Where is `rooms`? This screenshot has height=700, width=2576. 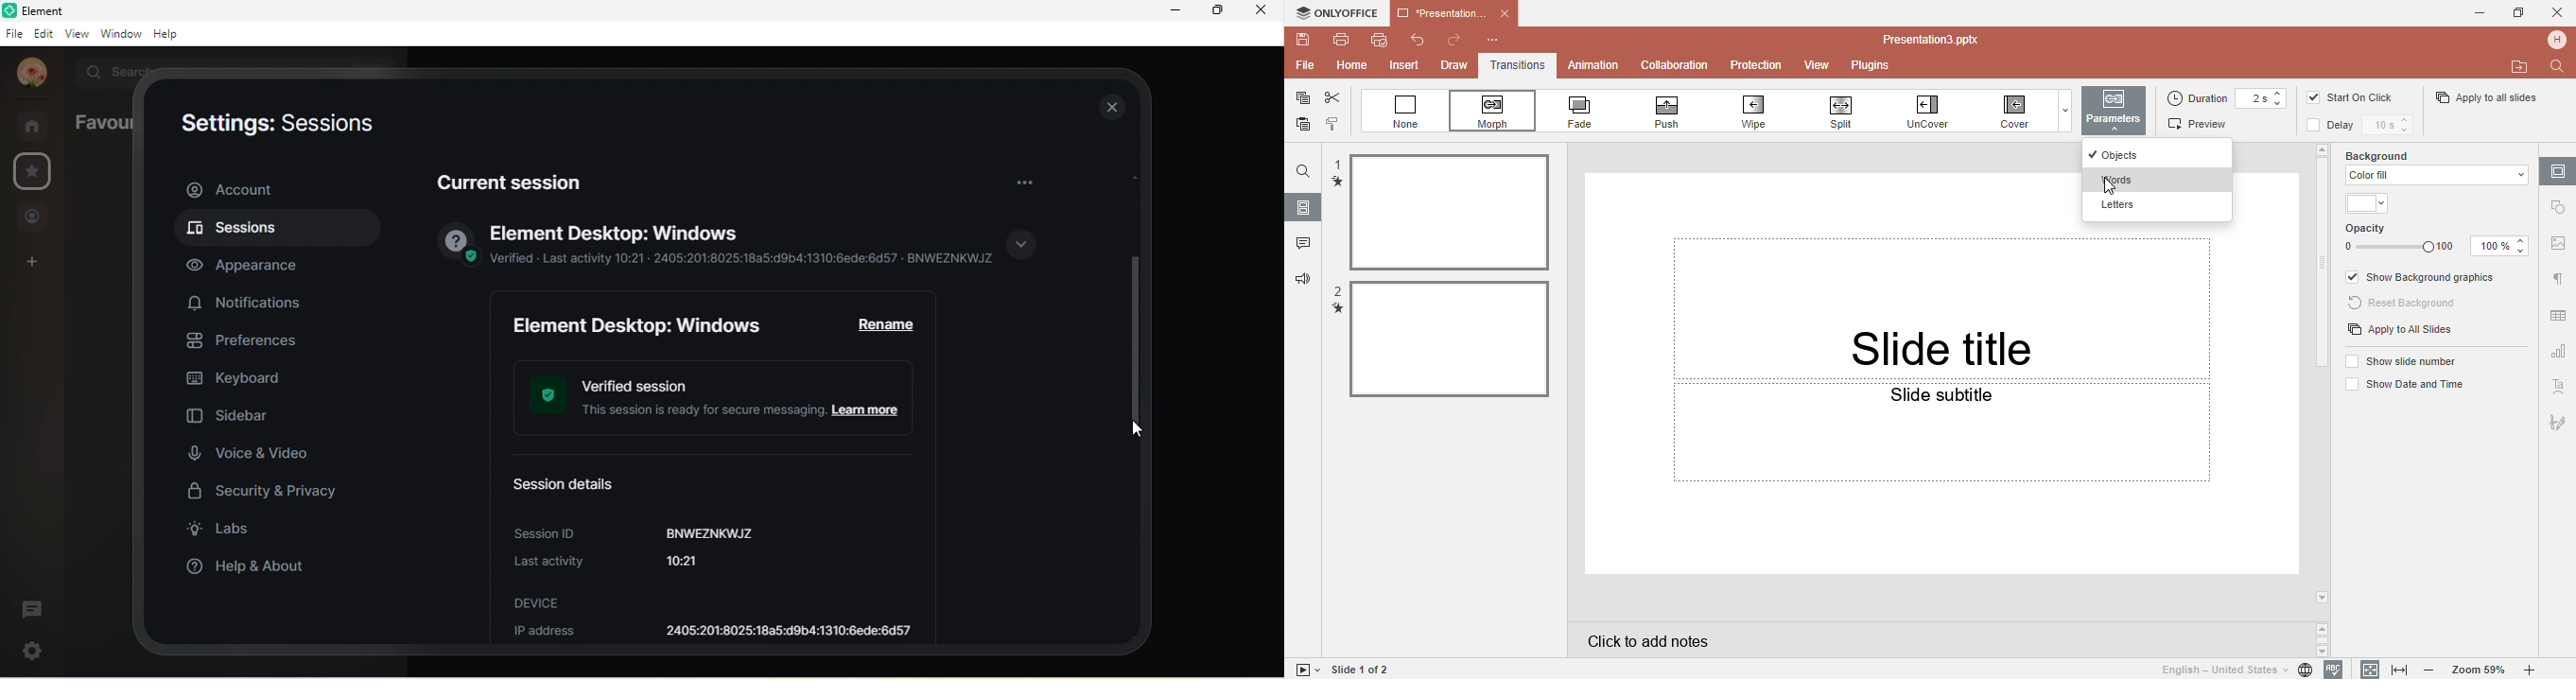
rooms is located at coordinates (37, 125).